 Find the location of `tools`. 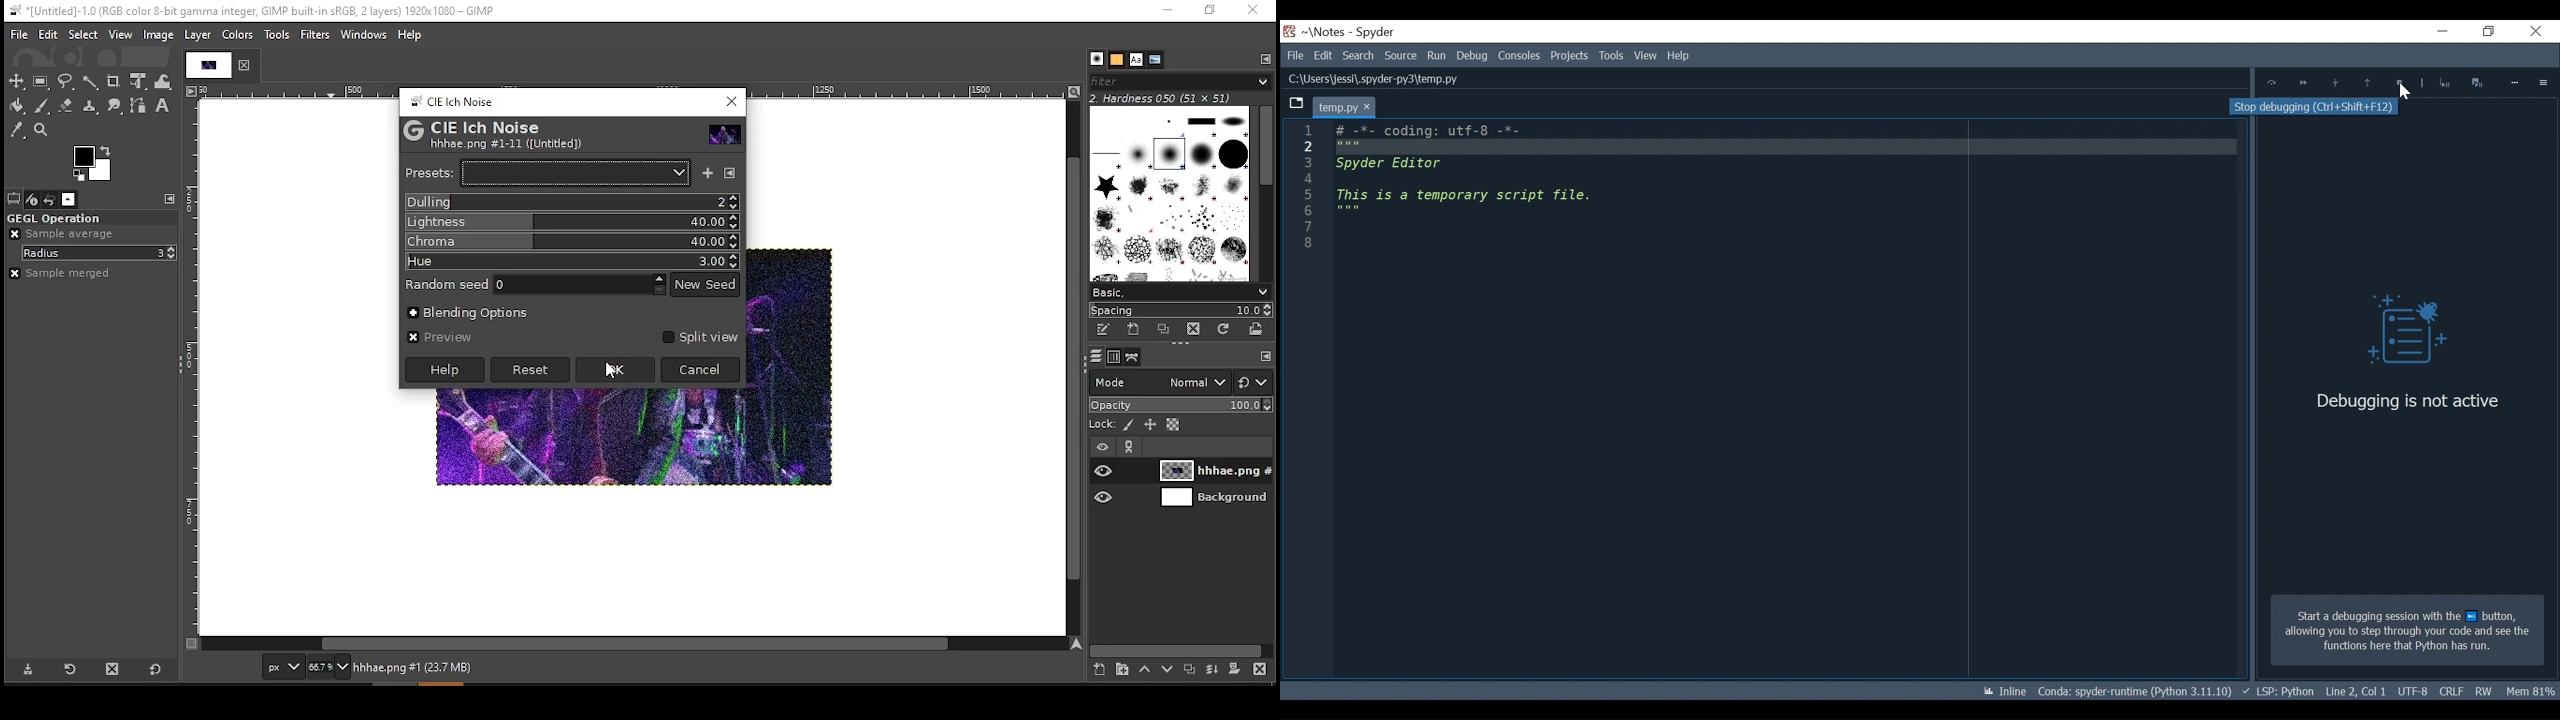

tools is located at coordinates (277, 37).